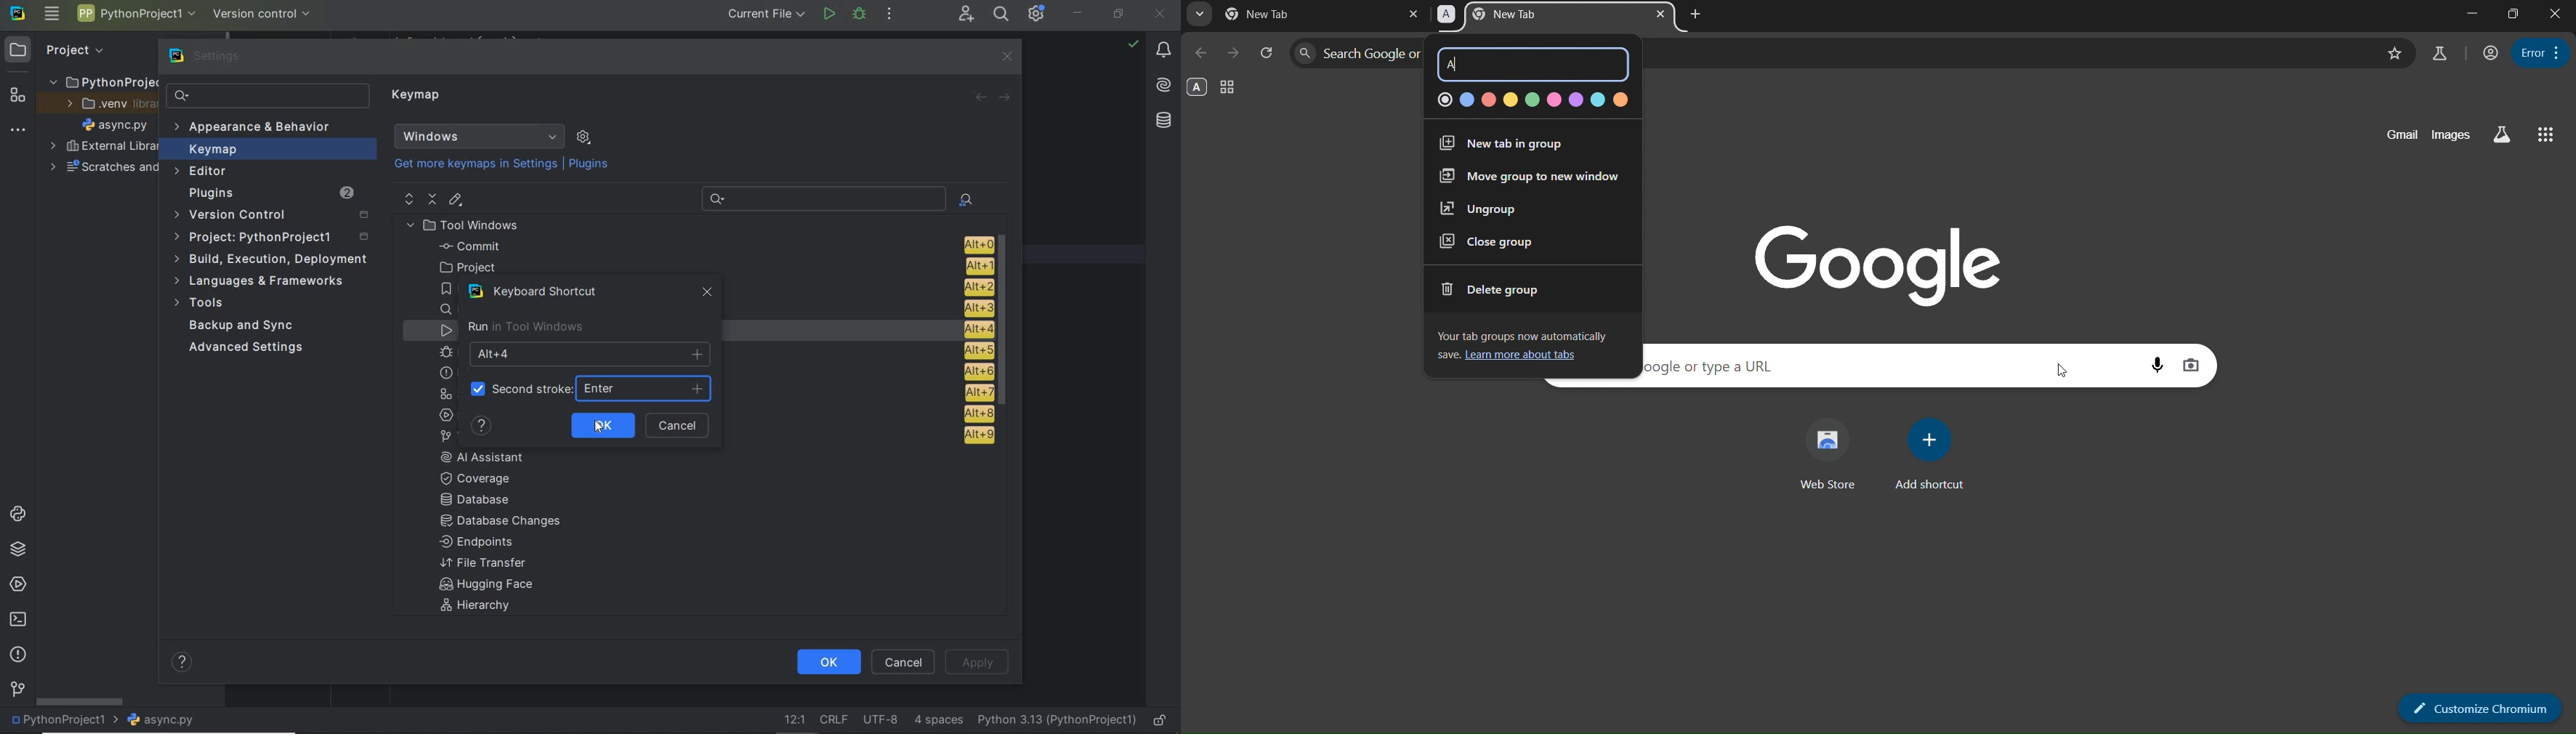 This screenshot has height=756, width=2576. What do you see at coordinates (1445, 355) in the screenshot?
I see `save` at bounding box center [1445, 355].